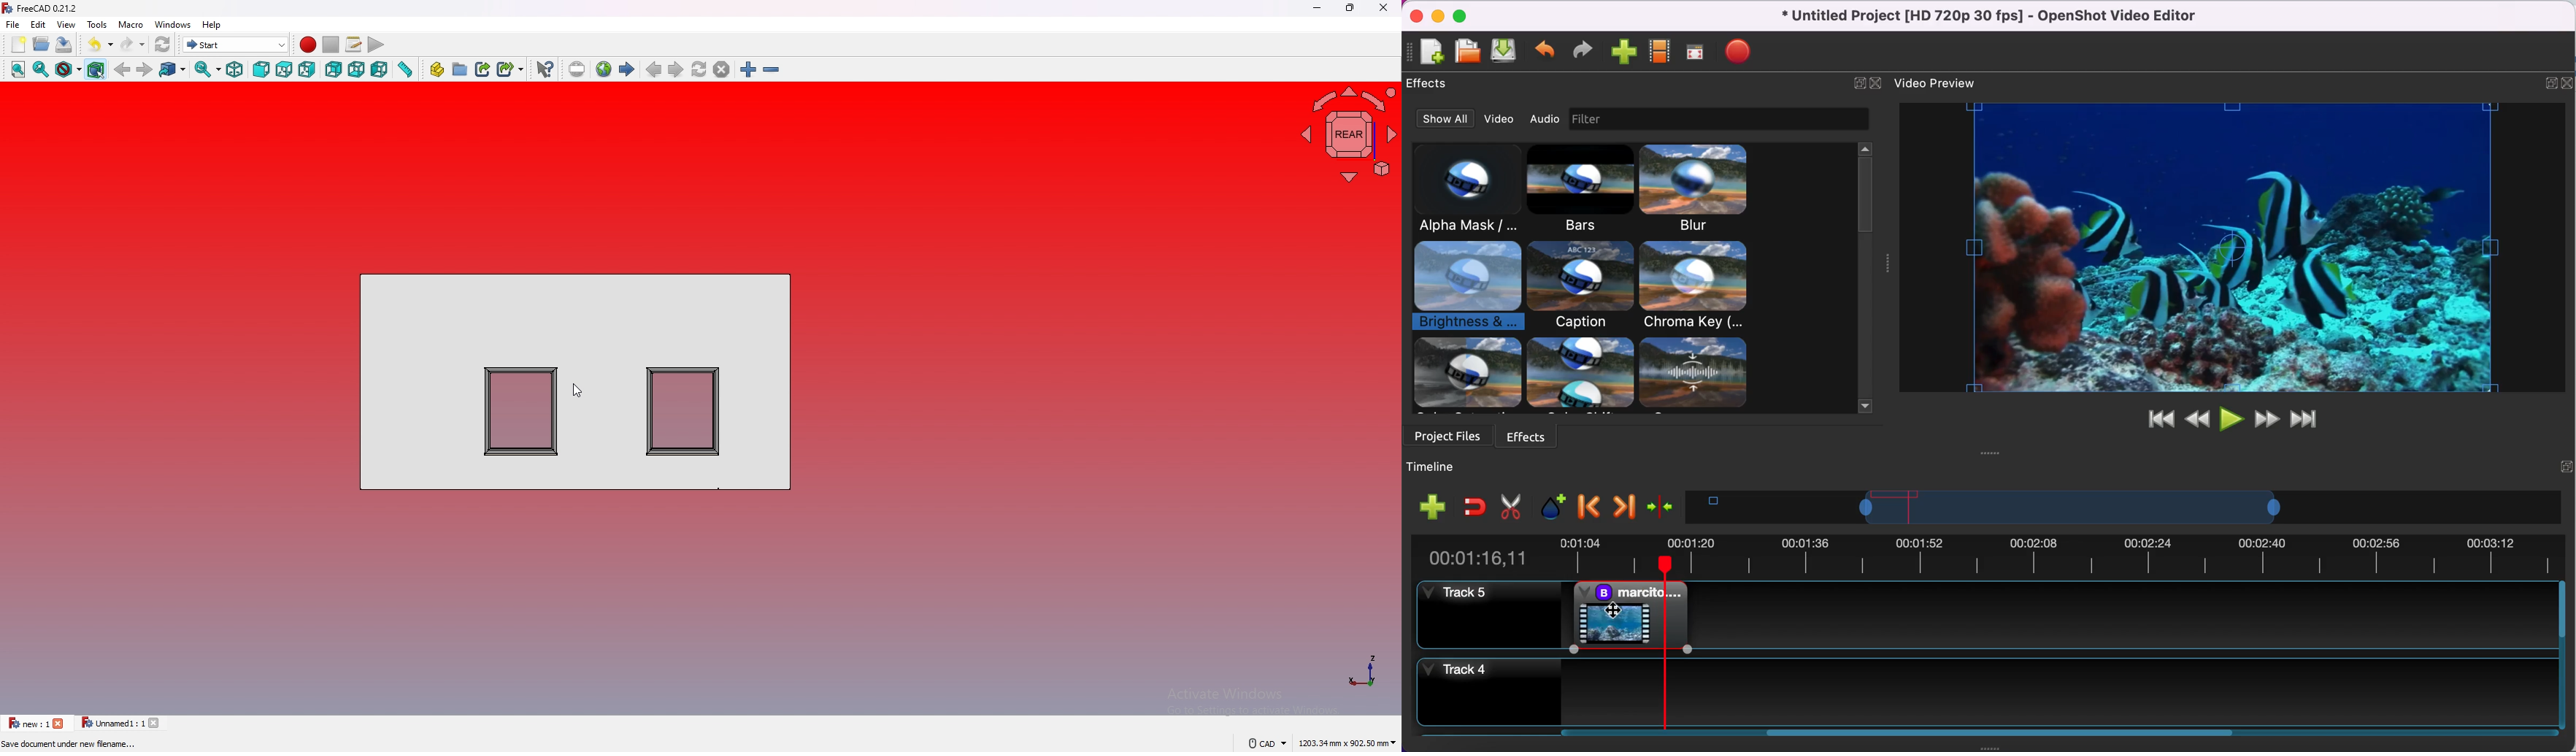  What do you see at coordinates (1269, 743) in the screenshot?
I see `CAD` at bounding box center [1269, 743].